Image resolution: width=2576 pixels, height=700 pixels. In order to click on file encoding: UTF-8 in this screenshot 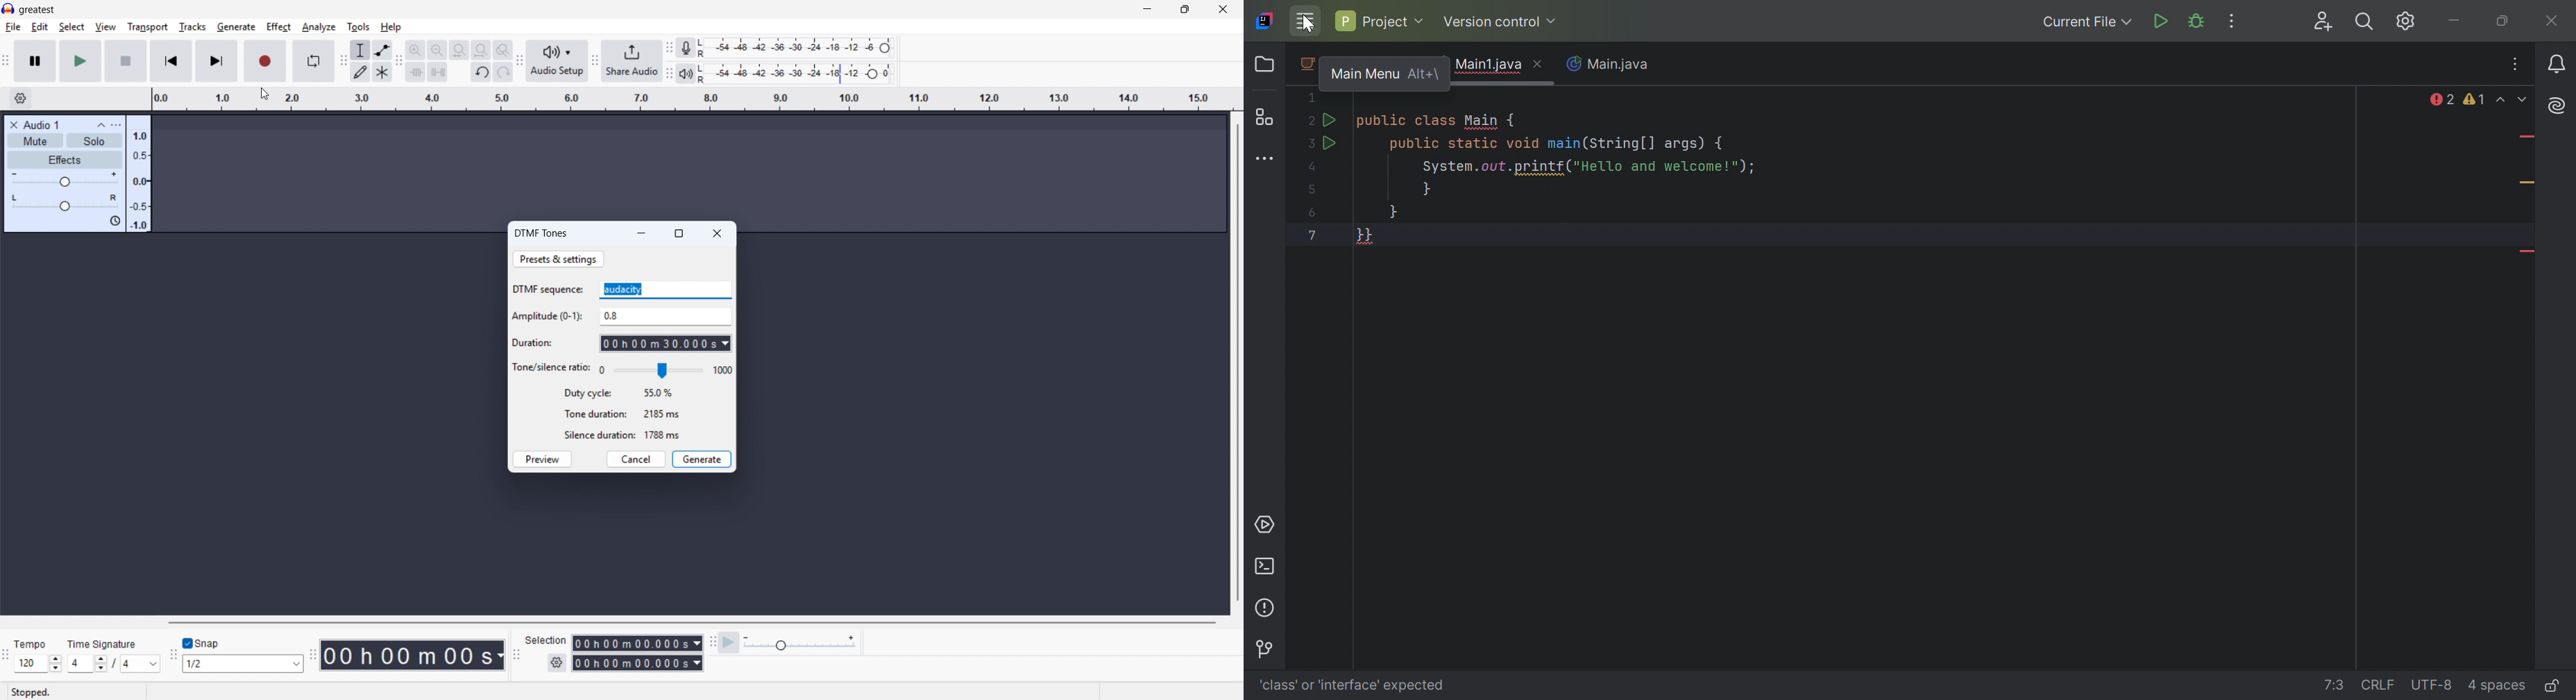, I will do `click(2433, 685)`.